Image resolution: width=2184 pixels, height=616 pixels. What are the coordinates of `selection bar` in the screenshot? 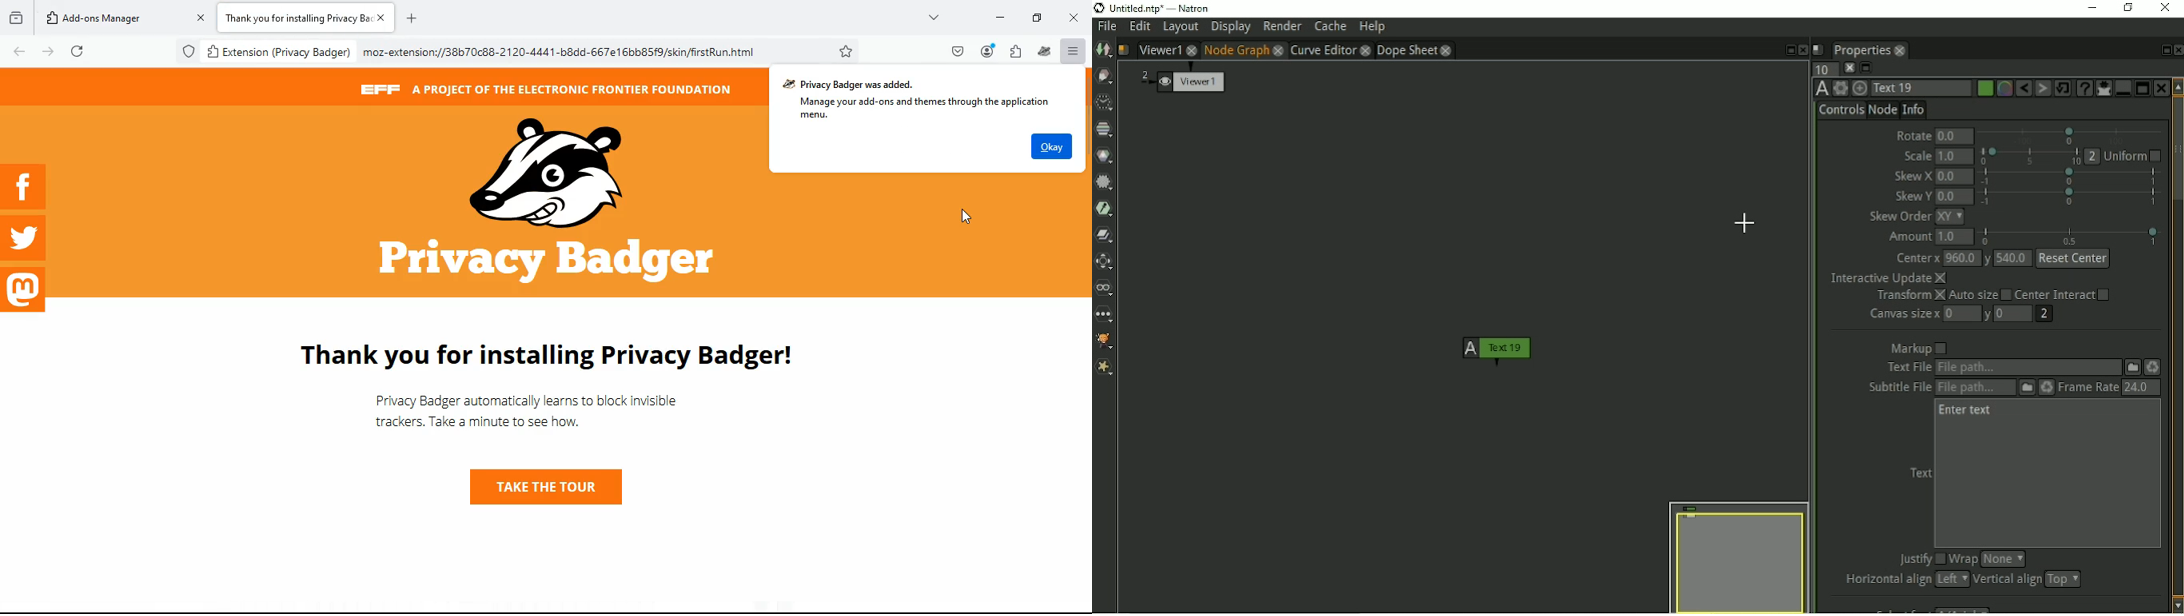 It's located at (2069, 198).